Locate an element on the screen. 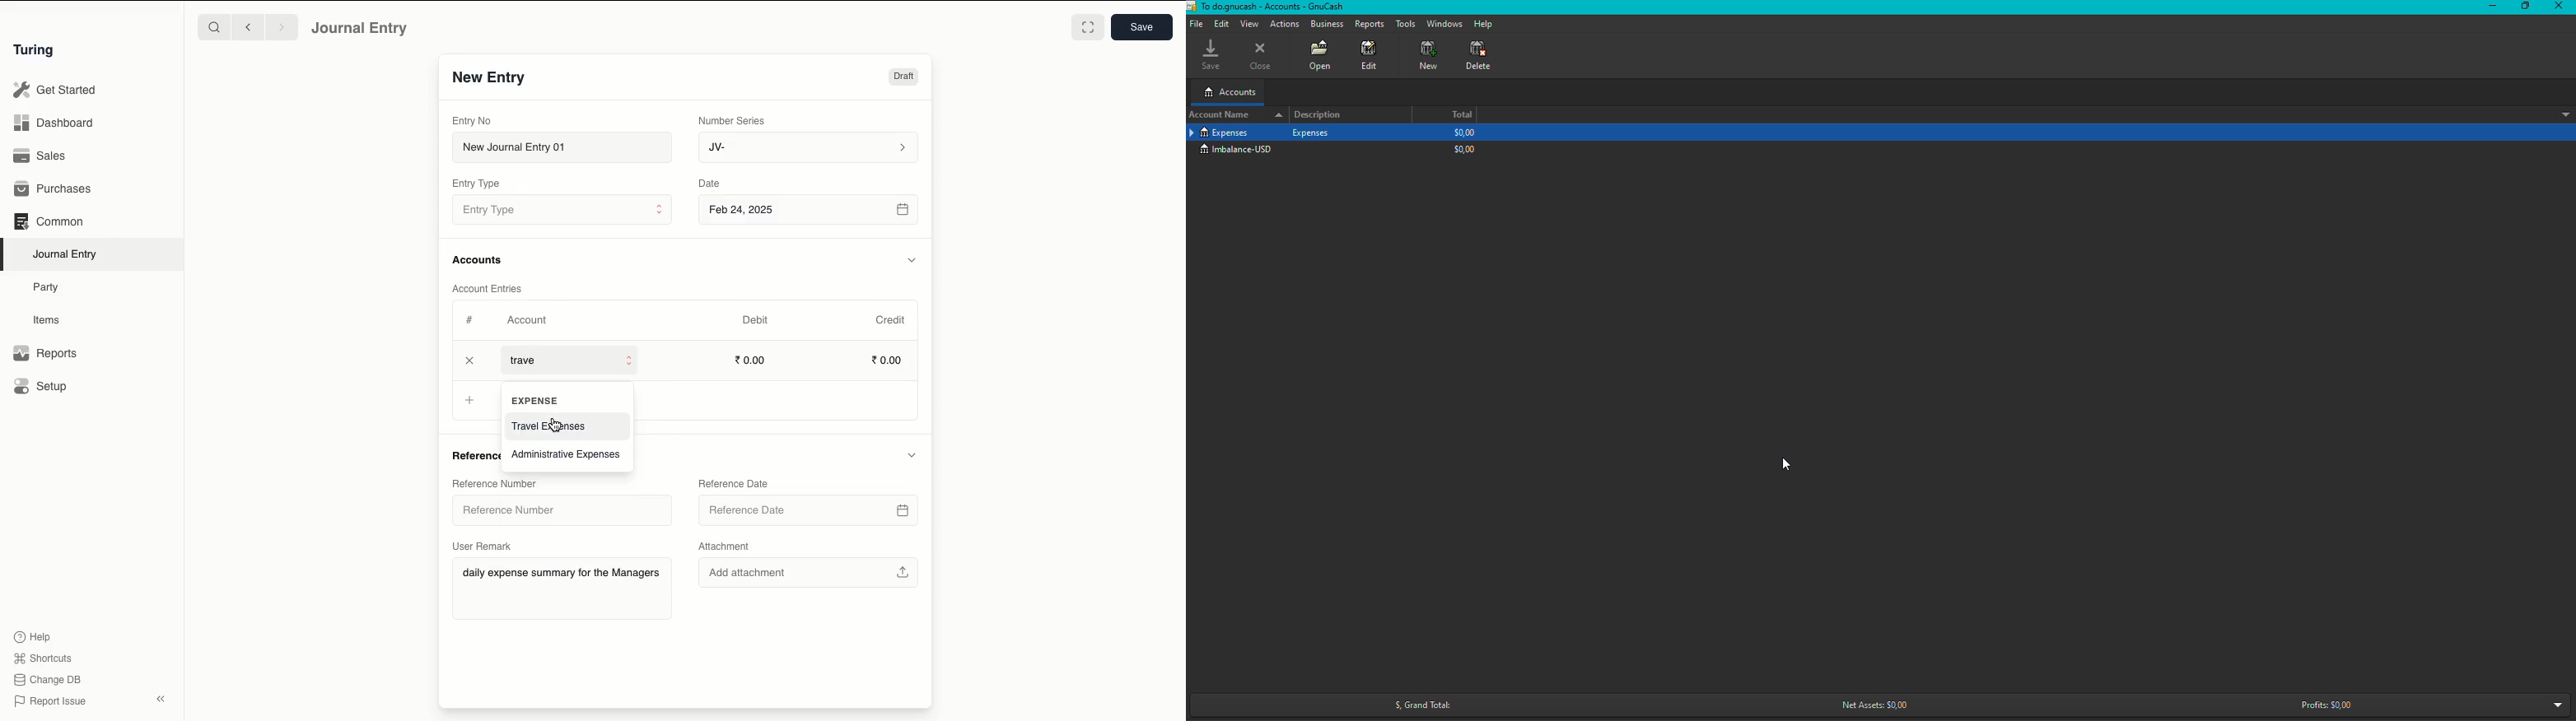  Account name is located at coordinates (1221, 115).